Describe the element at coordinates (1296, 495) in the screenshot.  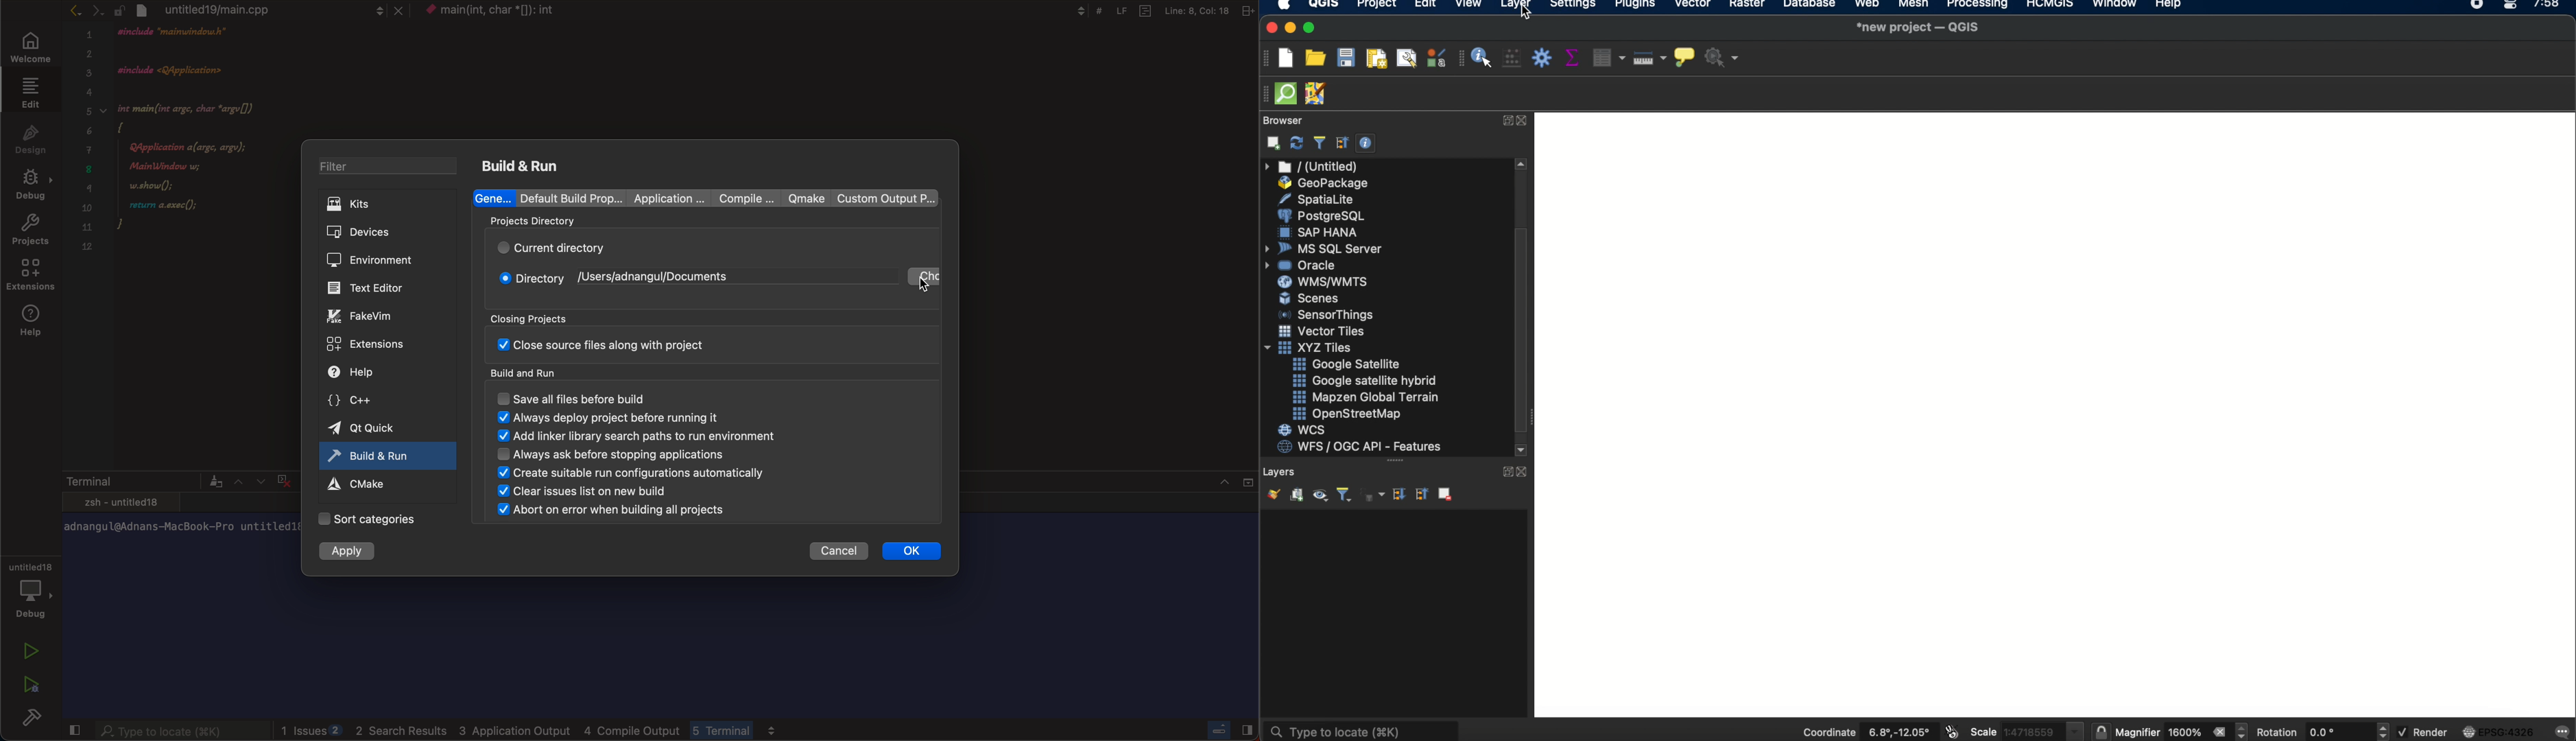
I see `add group` at that location.